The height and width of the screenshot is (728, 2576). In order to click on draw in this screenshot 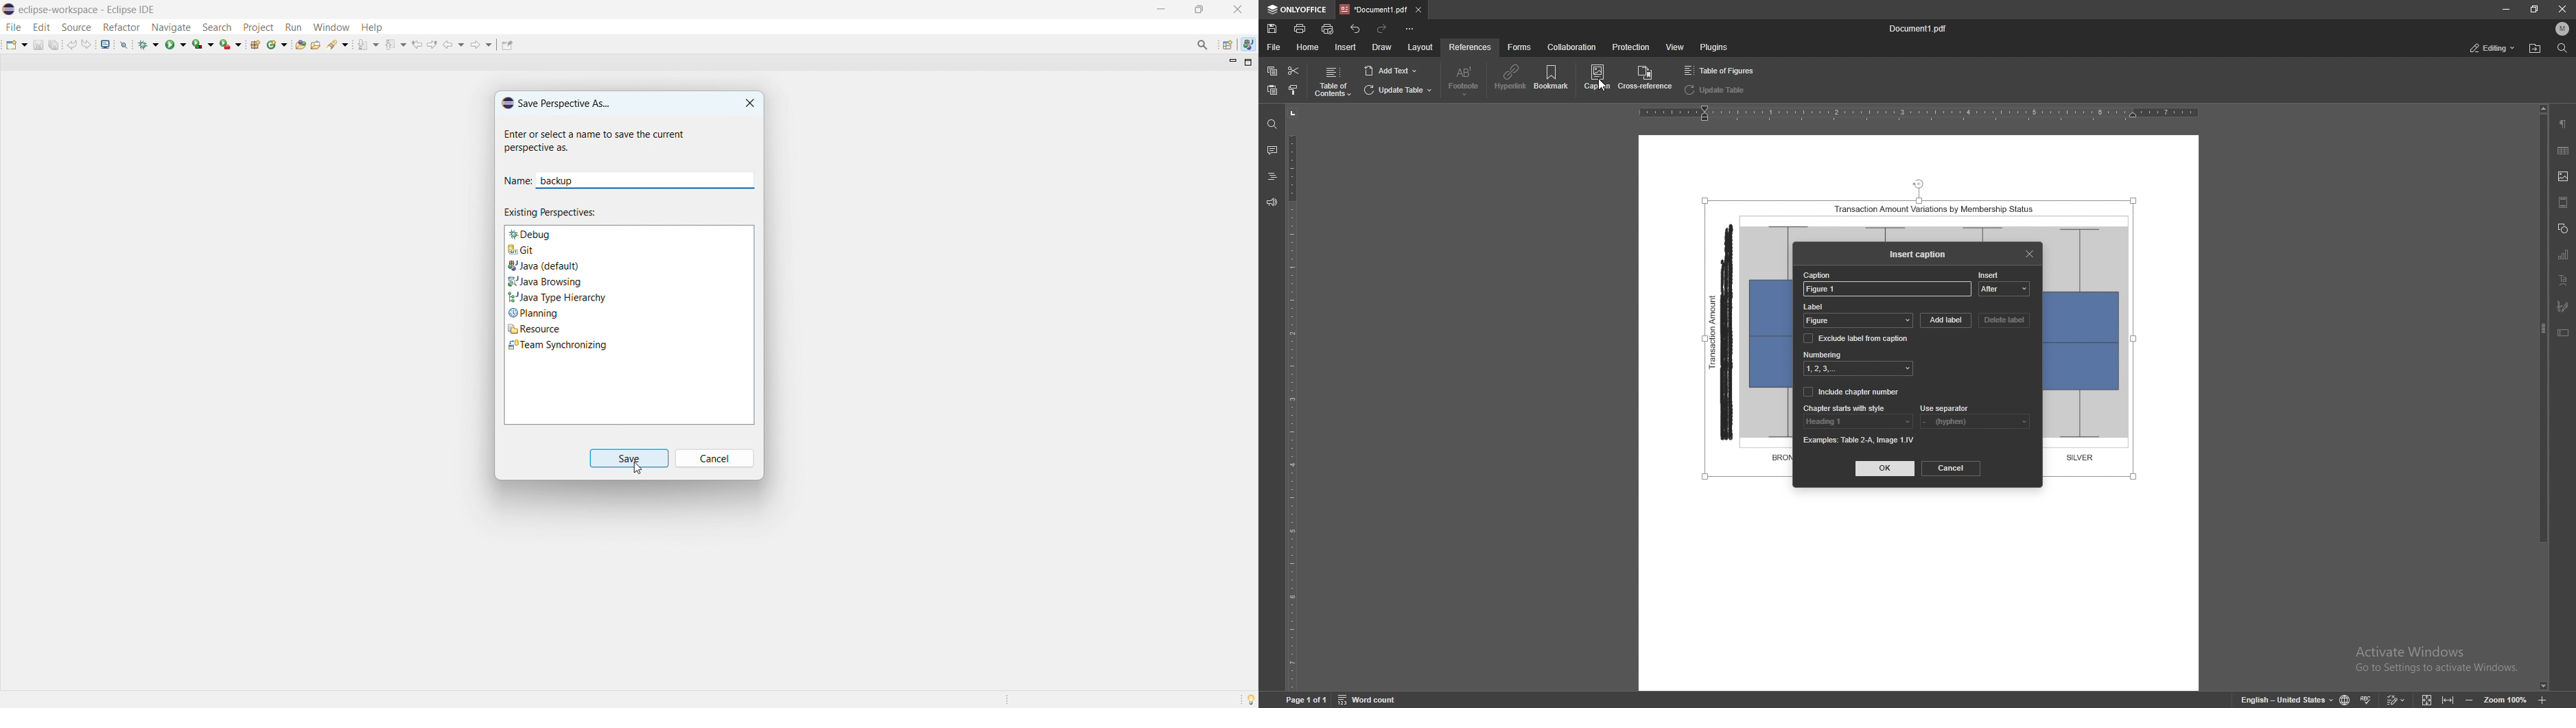, I will do `click(1383, 47)`.